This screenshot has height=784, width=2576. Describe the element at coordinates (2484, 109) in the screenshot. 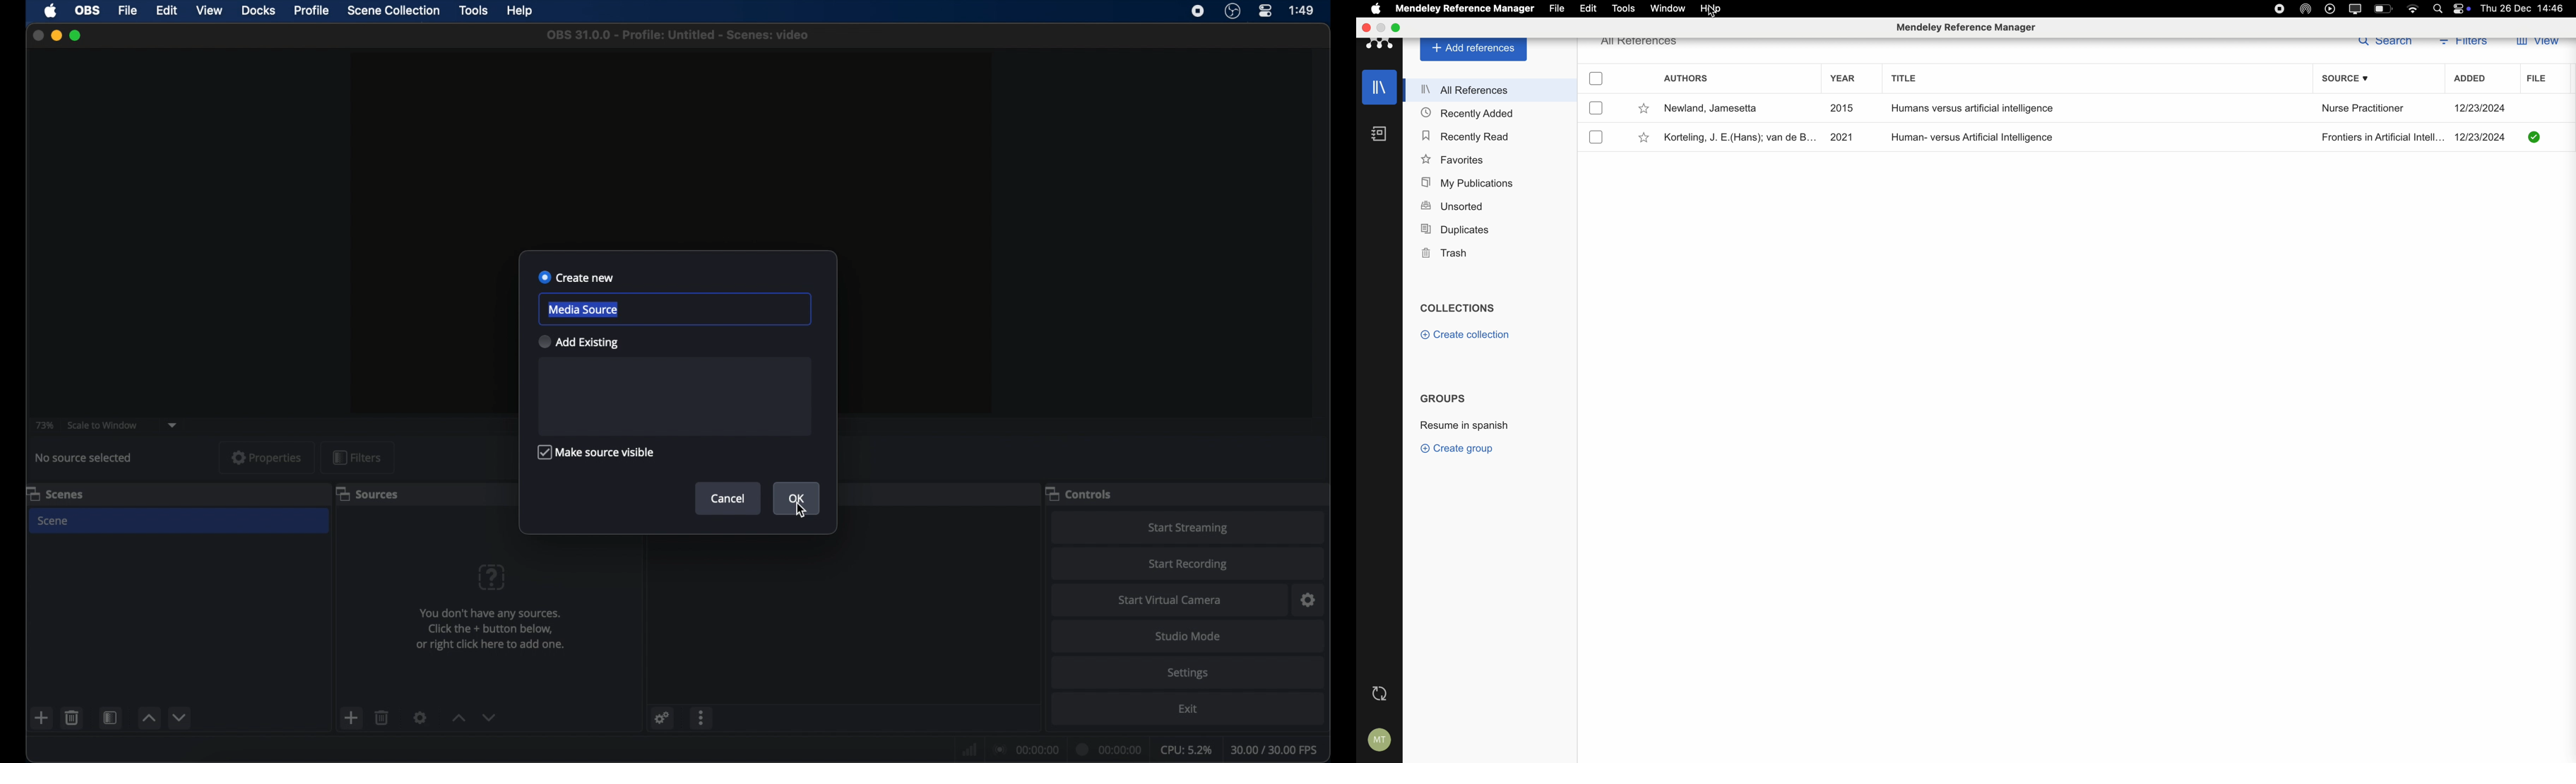

I see `12/23/2024` at that location.